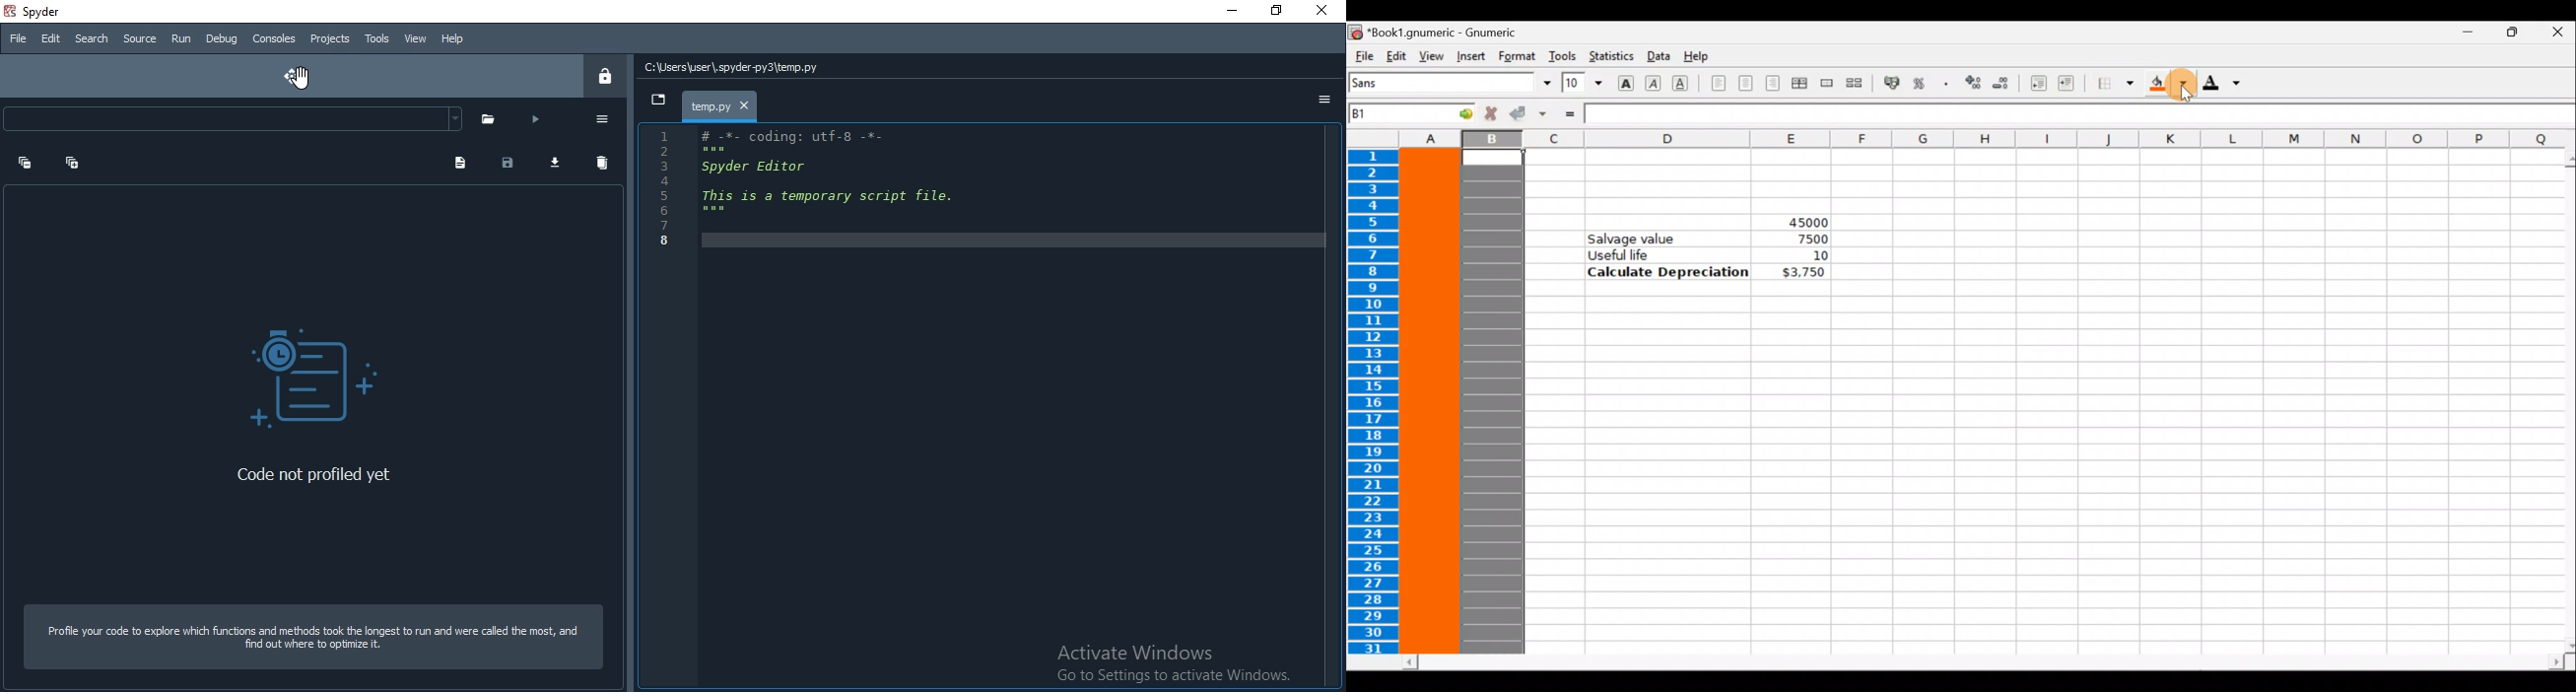 This screenshot has height=700, width=2576. What do you see at coordinates (1324, 104) in the screenshot?
I see `options` at bounding box center [1324, 104].